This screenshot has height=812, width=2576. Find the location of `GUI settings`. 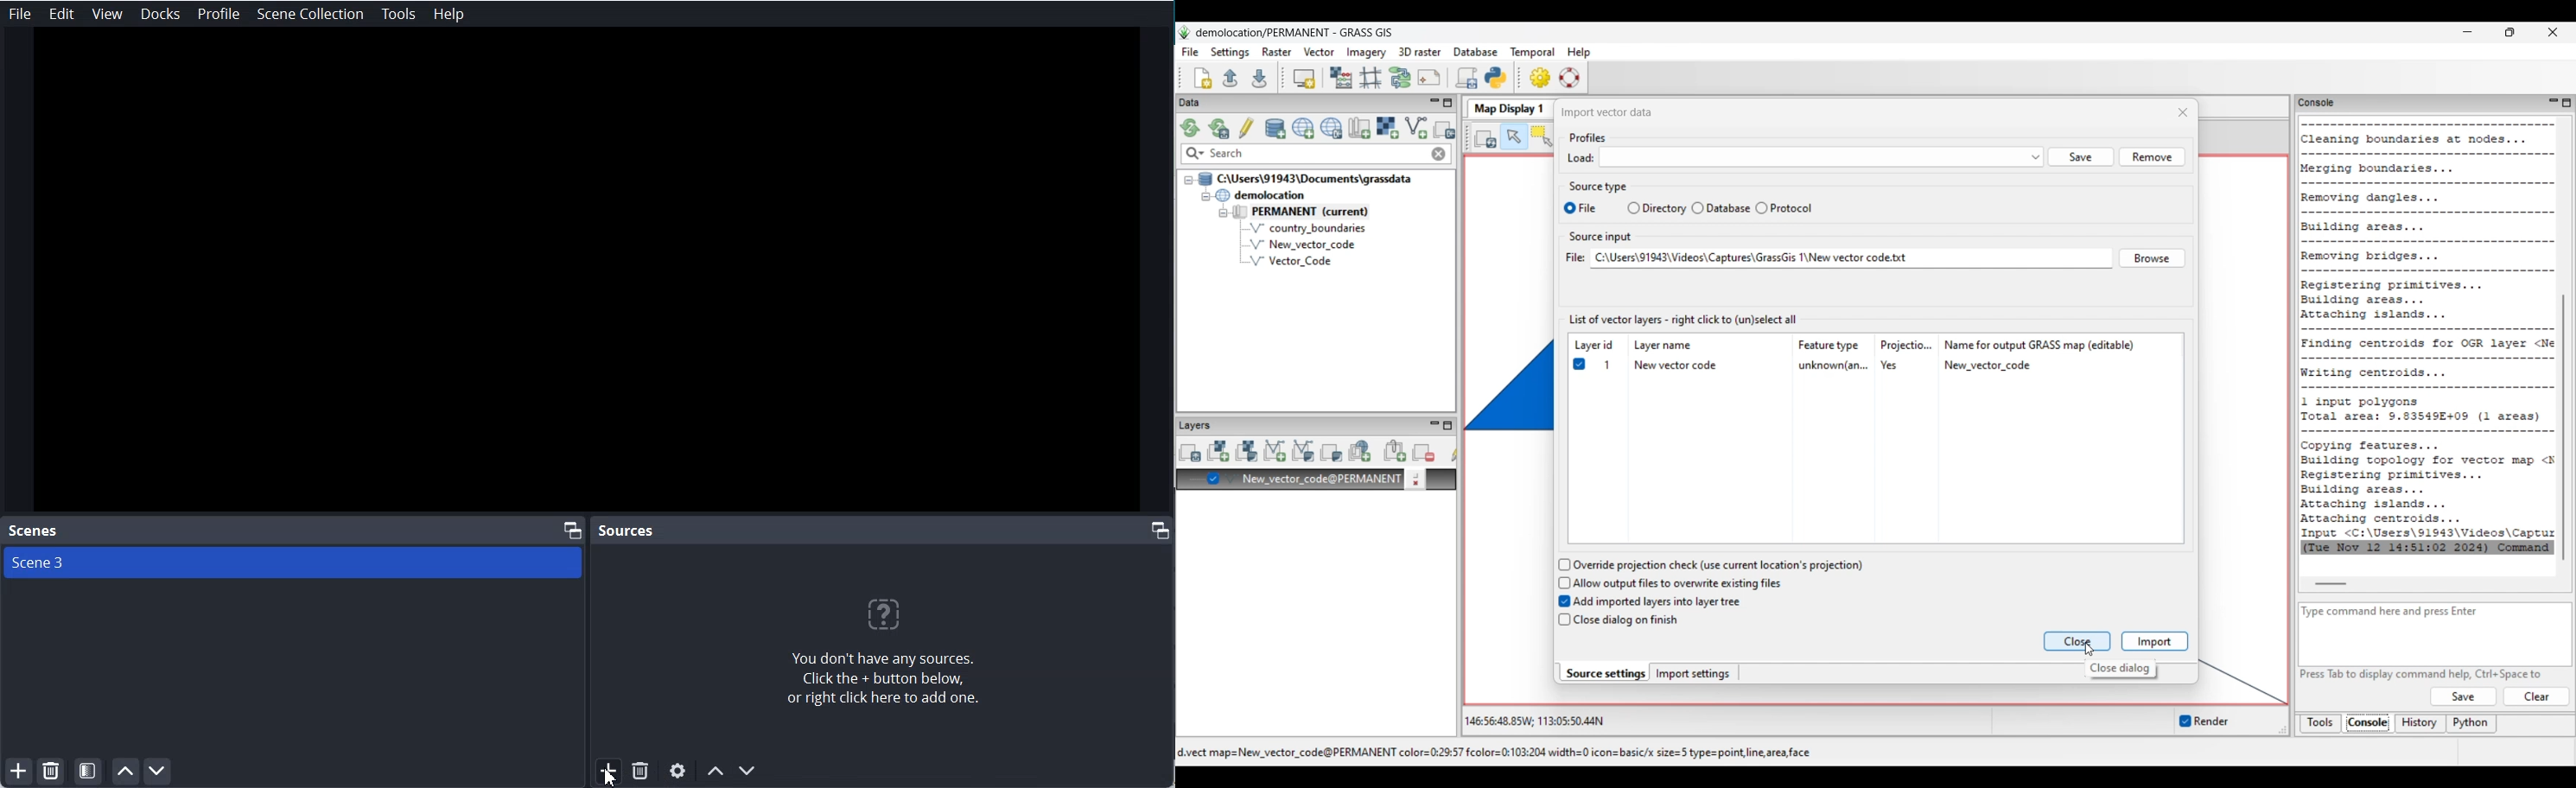

GUI settings is located at coordinates (1541, 77).